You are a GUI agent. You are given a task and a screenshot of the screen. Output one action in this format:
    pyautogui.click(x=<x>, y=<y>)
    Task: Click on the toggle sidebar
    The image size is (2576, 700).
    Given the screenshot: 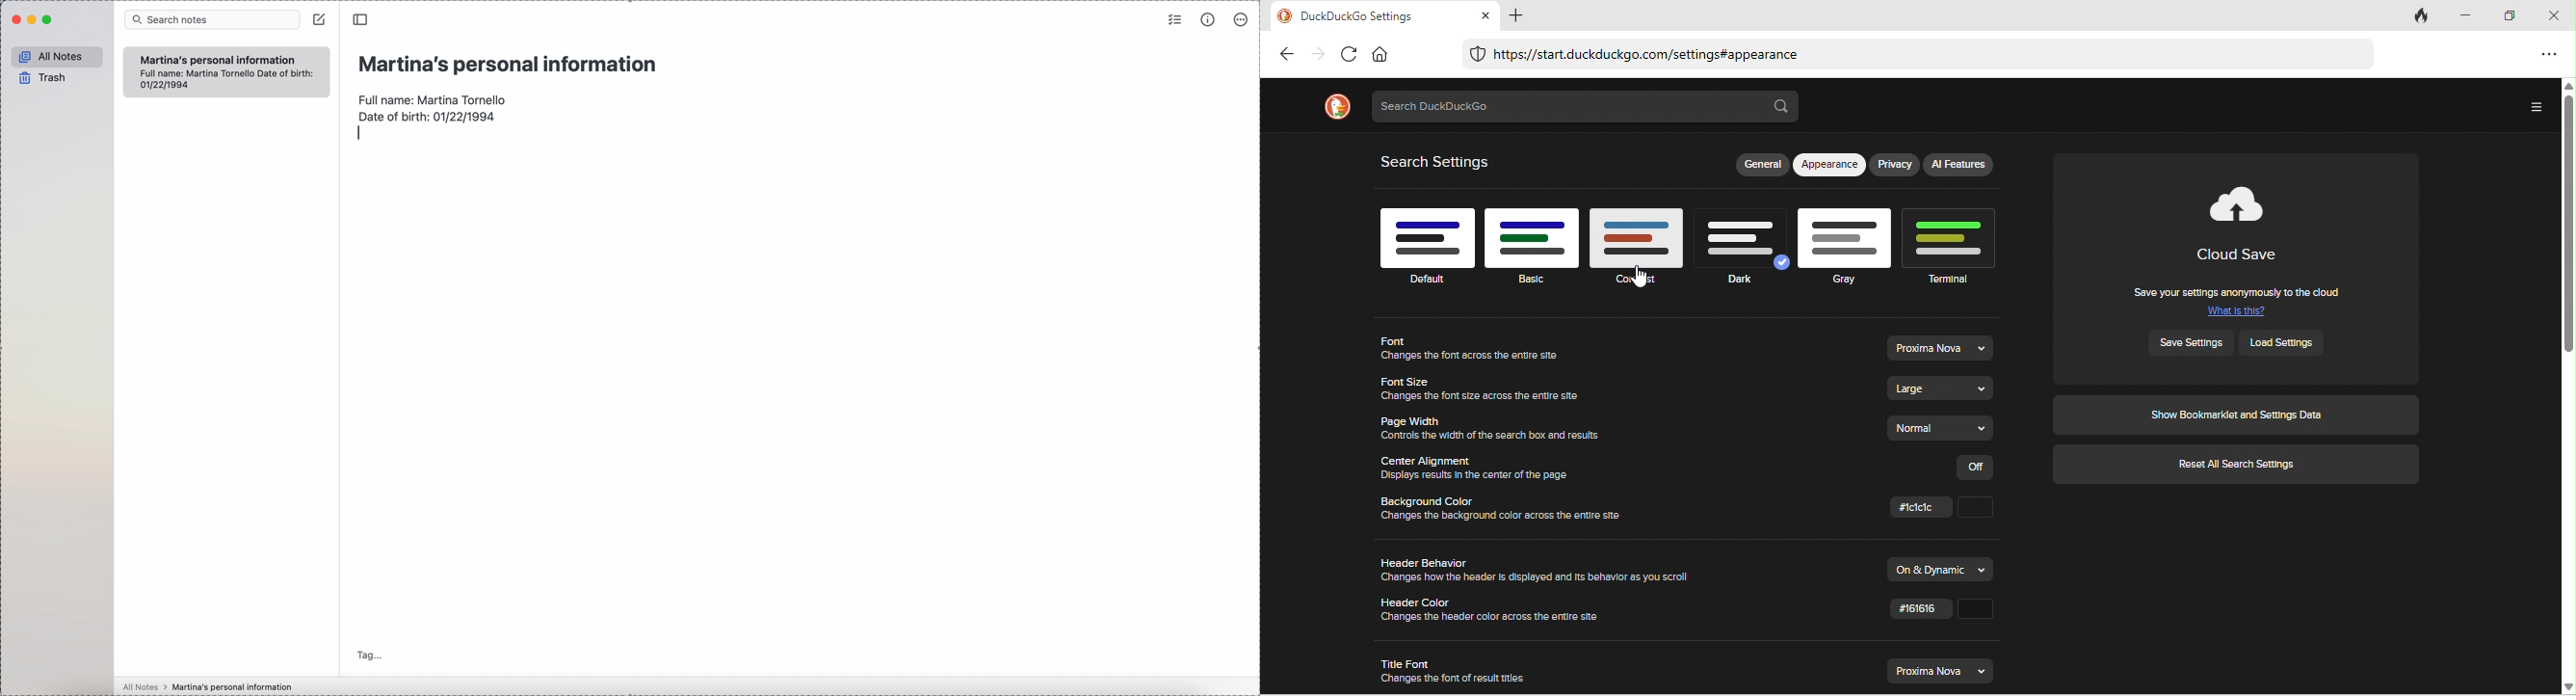 What is the action you would take?
    pyautogui.click(x=359, y=20)
    